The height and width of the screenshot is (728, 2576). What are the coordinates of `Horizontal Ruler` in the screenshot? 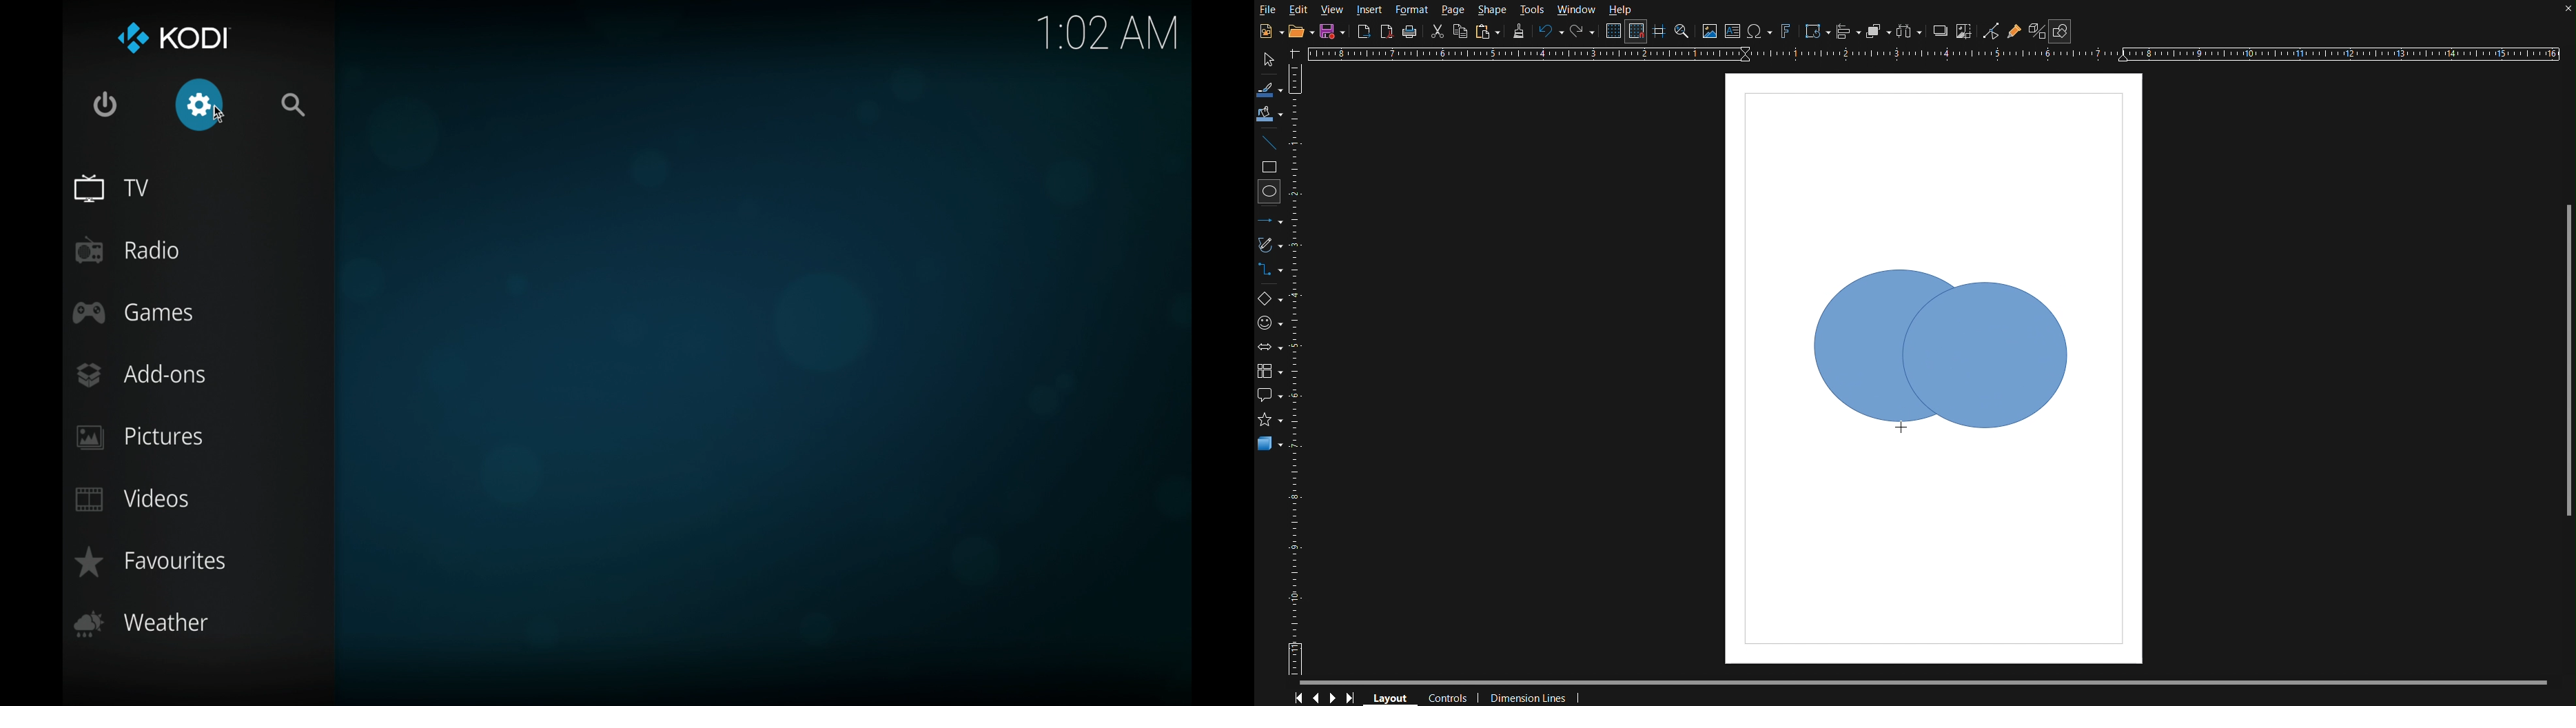 It's located at (1940, 54).